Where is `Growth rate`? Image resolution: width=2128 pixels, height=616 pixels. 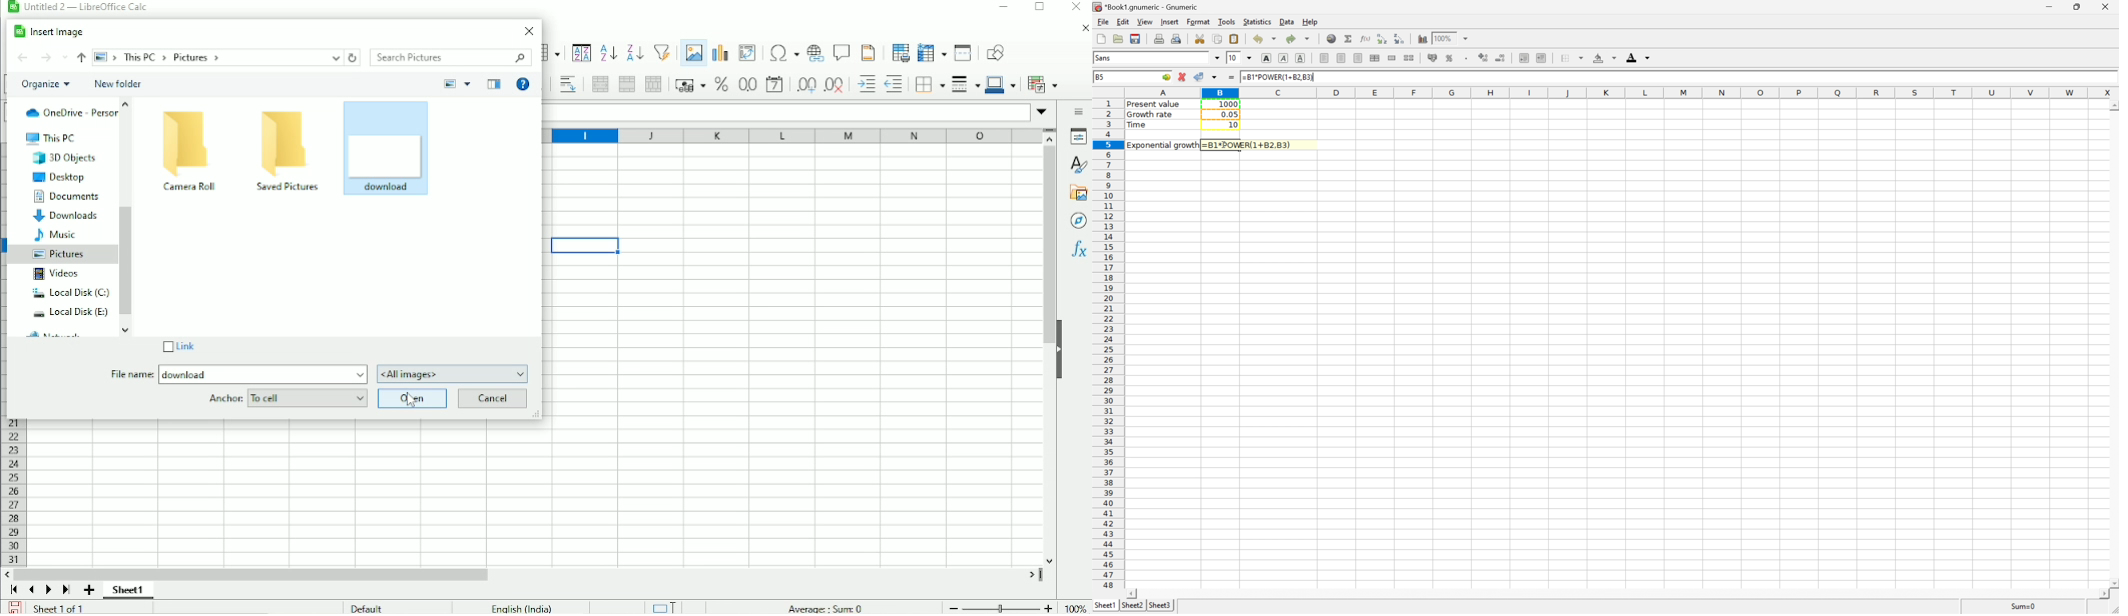 Growth rate is located at coordinates (1151, 114).